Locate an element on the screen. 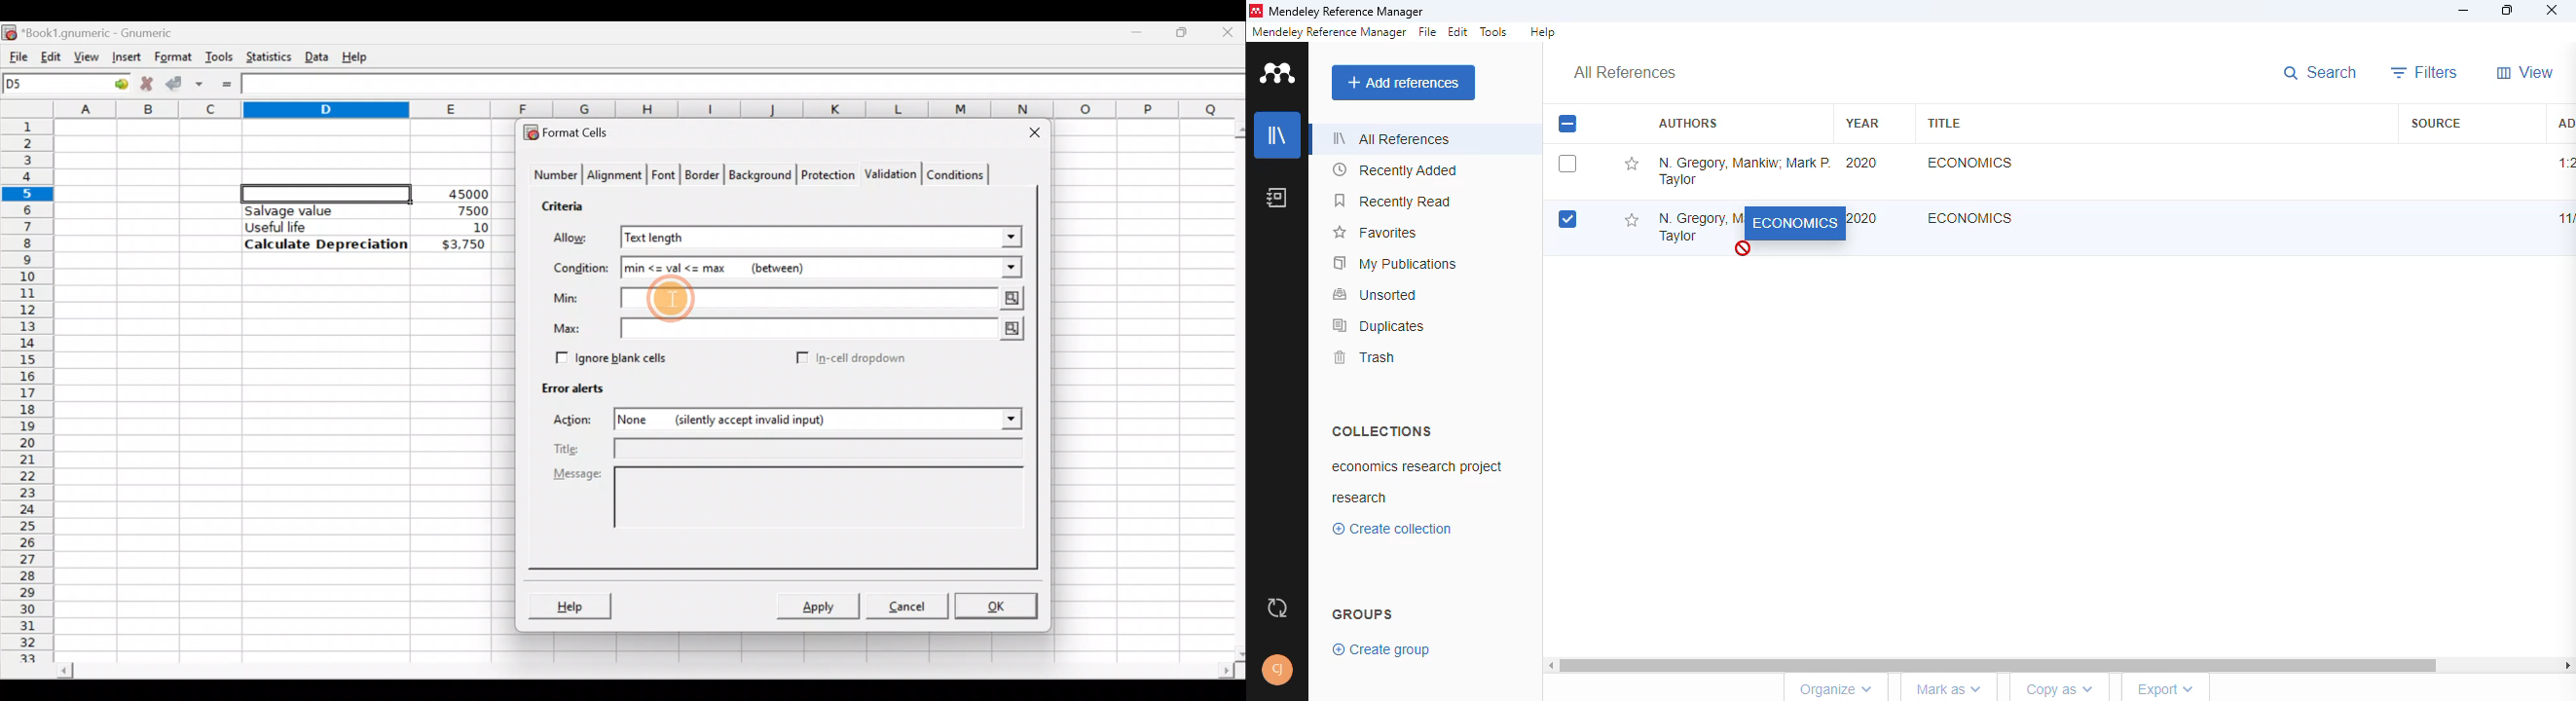 This screenshot has height=728, width=2576. filters is located at coordinates (2425, 72).